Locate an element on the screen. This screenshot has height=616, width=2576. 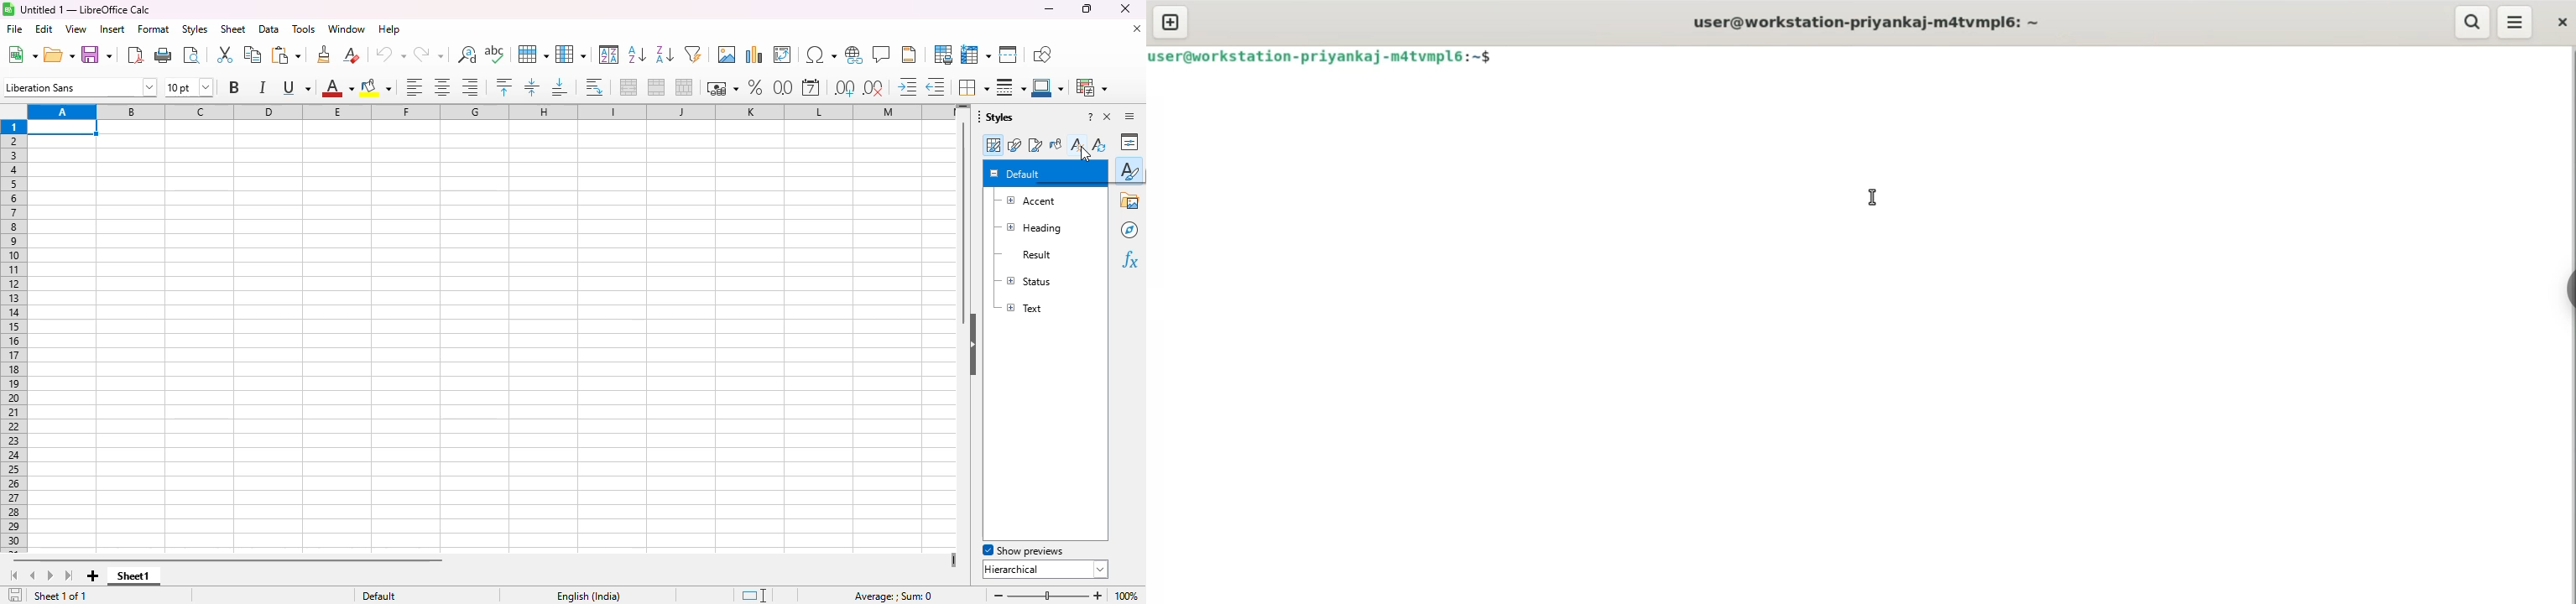
spelling is located at coordinates (495, 54).